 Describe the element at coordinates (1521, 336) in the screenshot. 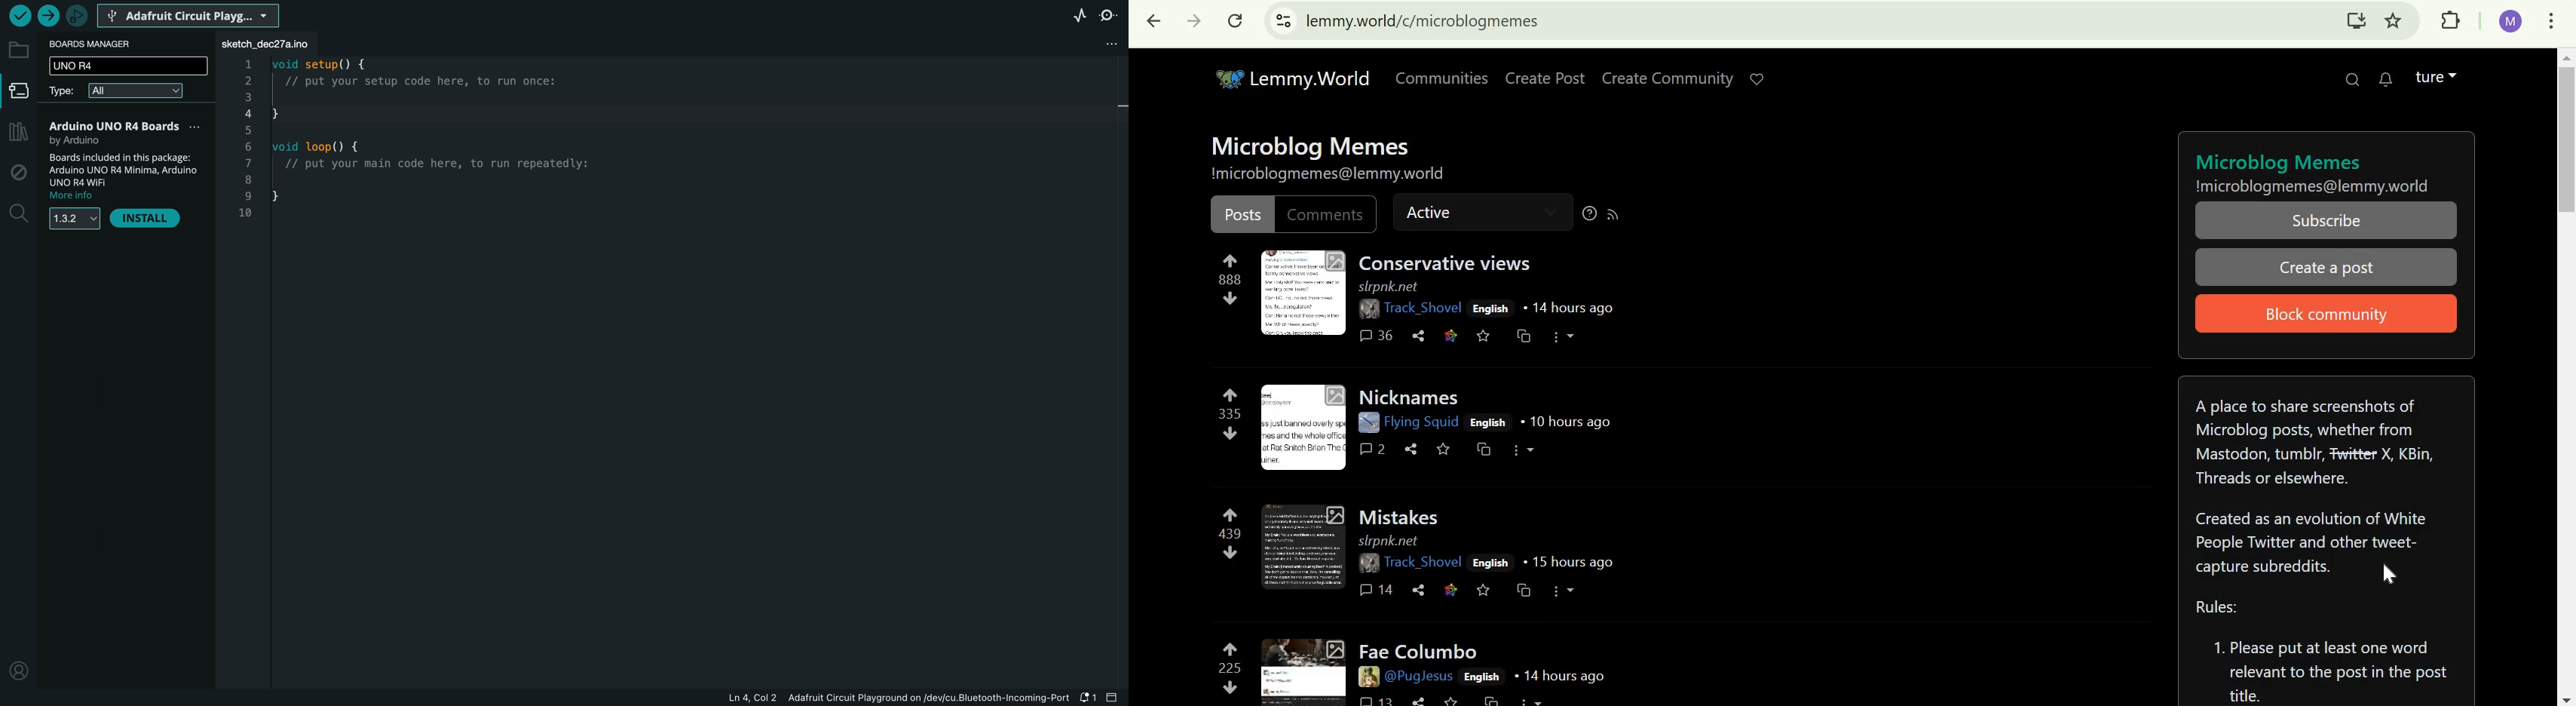

I see `cross-post` at that location.